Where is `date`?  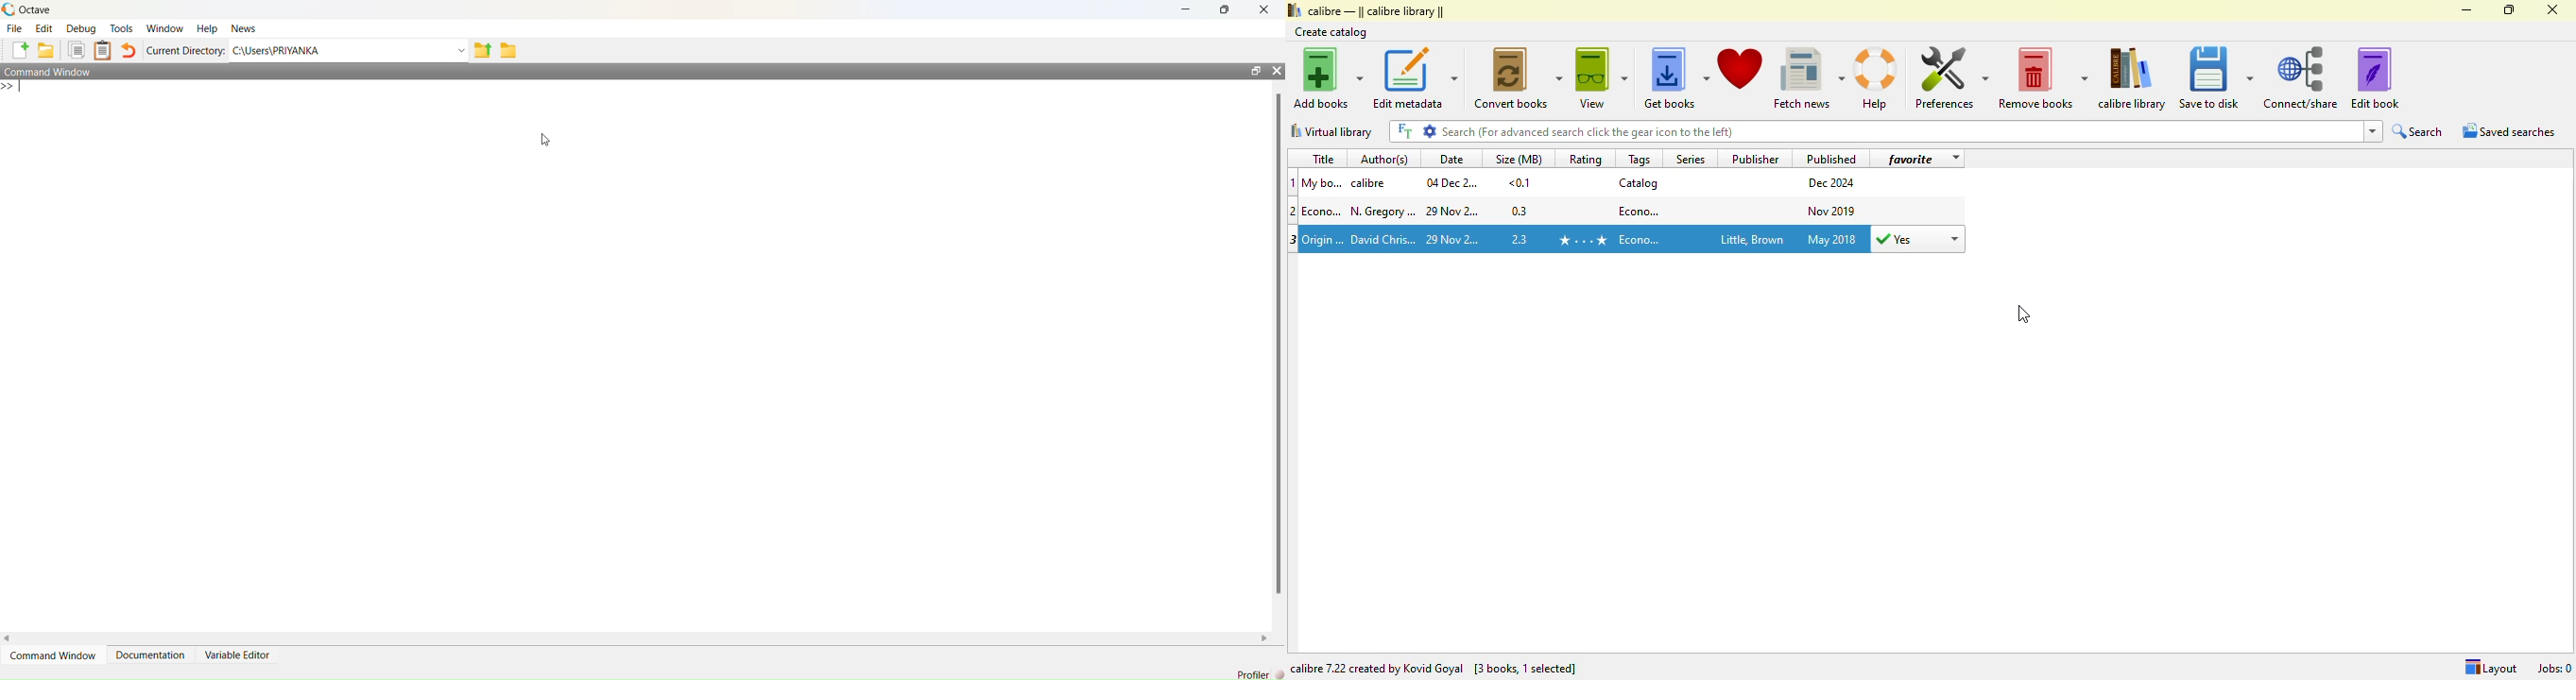 date is located at coordinates (1451, 159).